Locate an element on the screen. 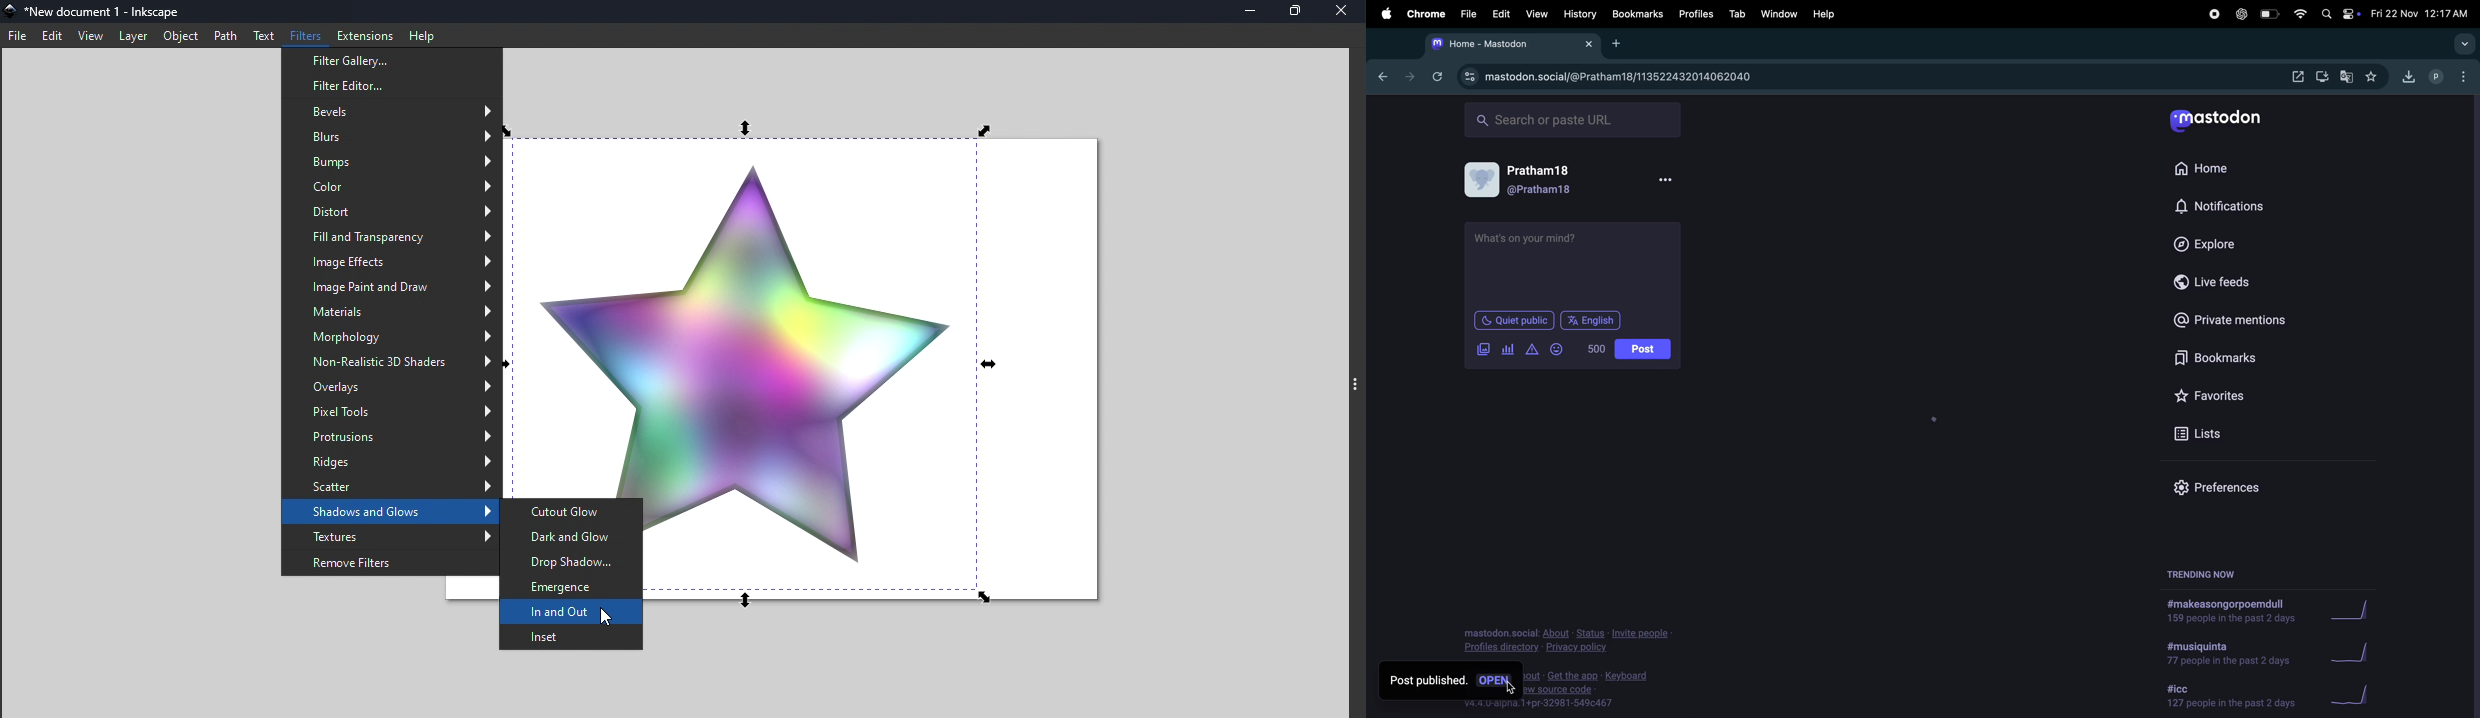 Image resolution: width=2492 pixels, height=728 pixels. hashtags is located at coordinates (2222, 610).